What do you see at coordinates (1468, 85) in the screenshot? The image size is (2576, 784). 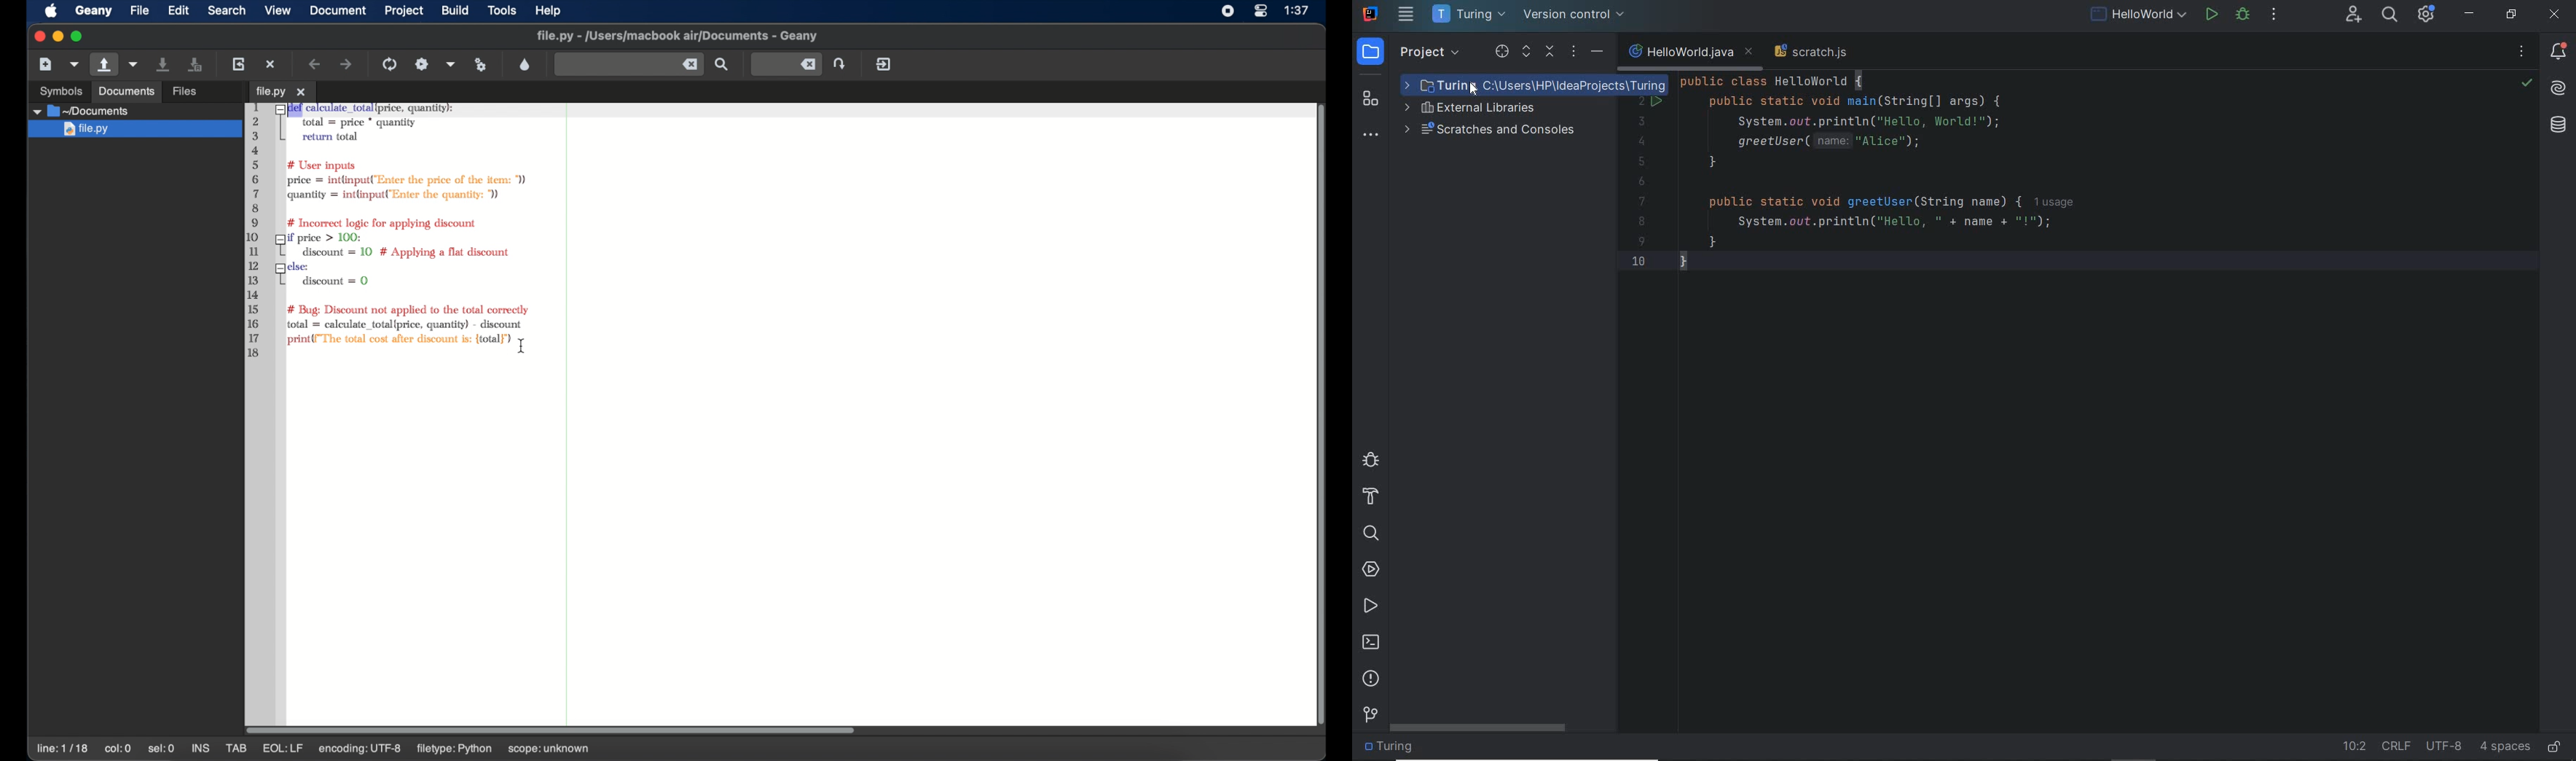 I see `cursor` at bounding box center [1468, 85].